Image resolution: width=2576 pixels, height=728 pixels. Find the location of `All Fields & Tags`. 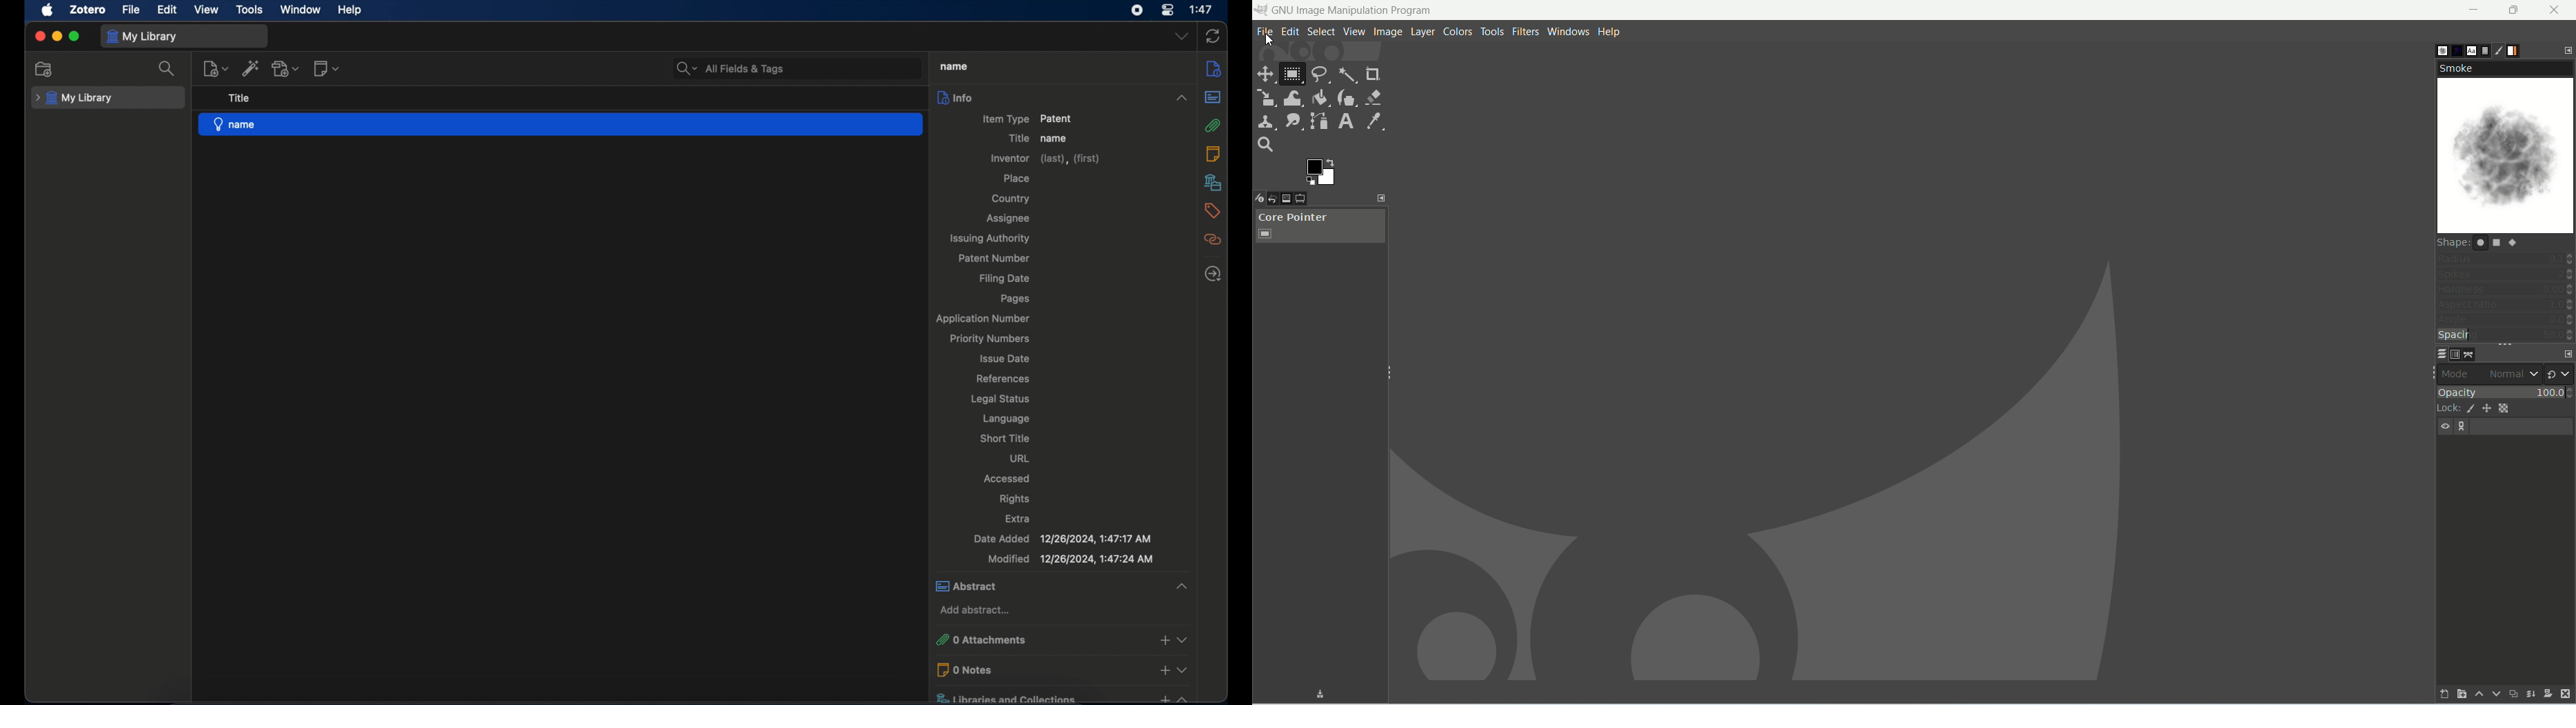

All Fields & Tags is located at coordinates (795, 67).